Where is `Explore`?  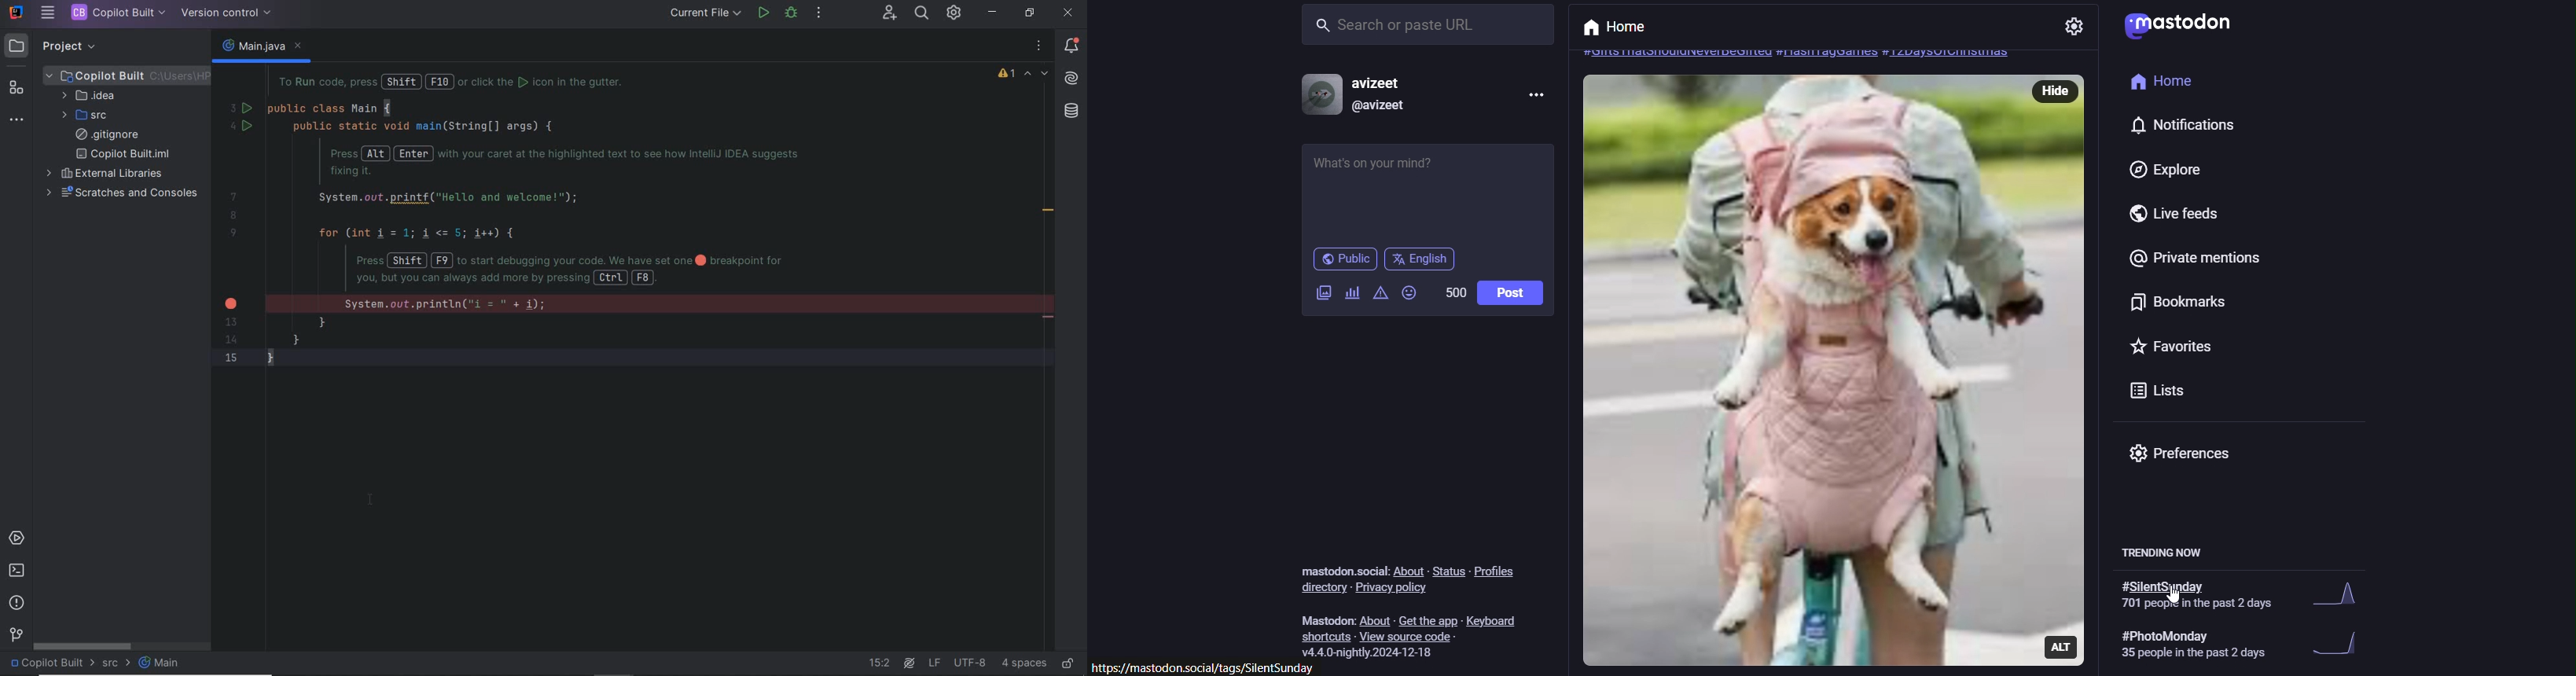 Explore is located at coordinates (2163, 171).